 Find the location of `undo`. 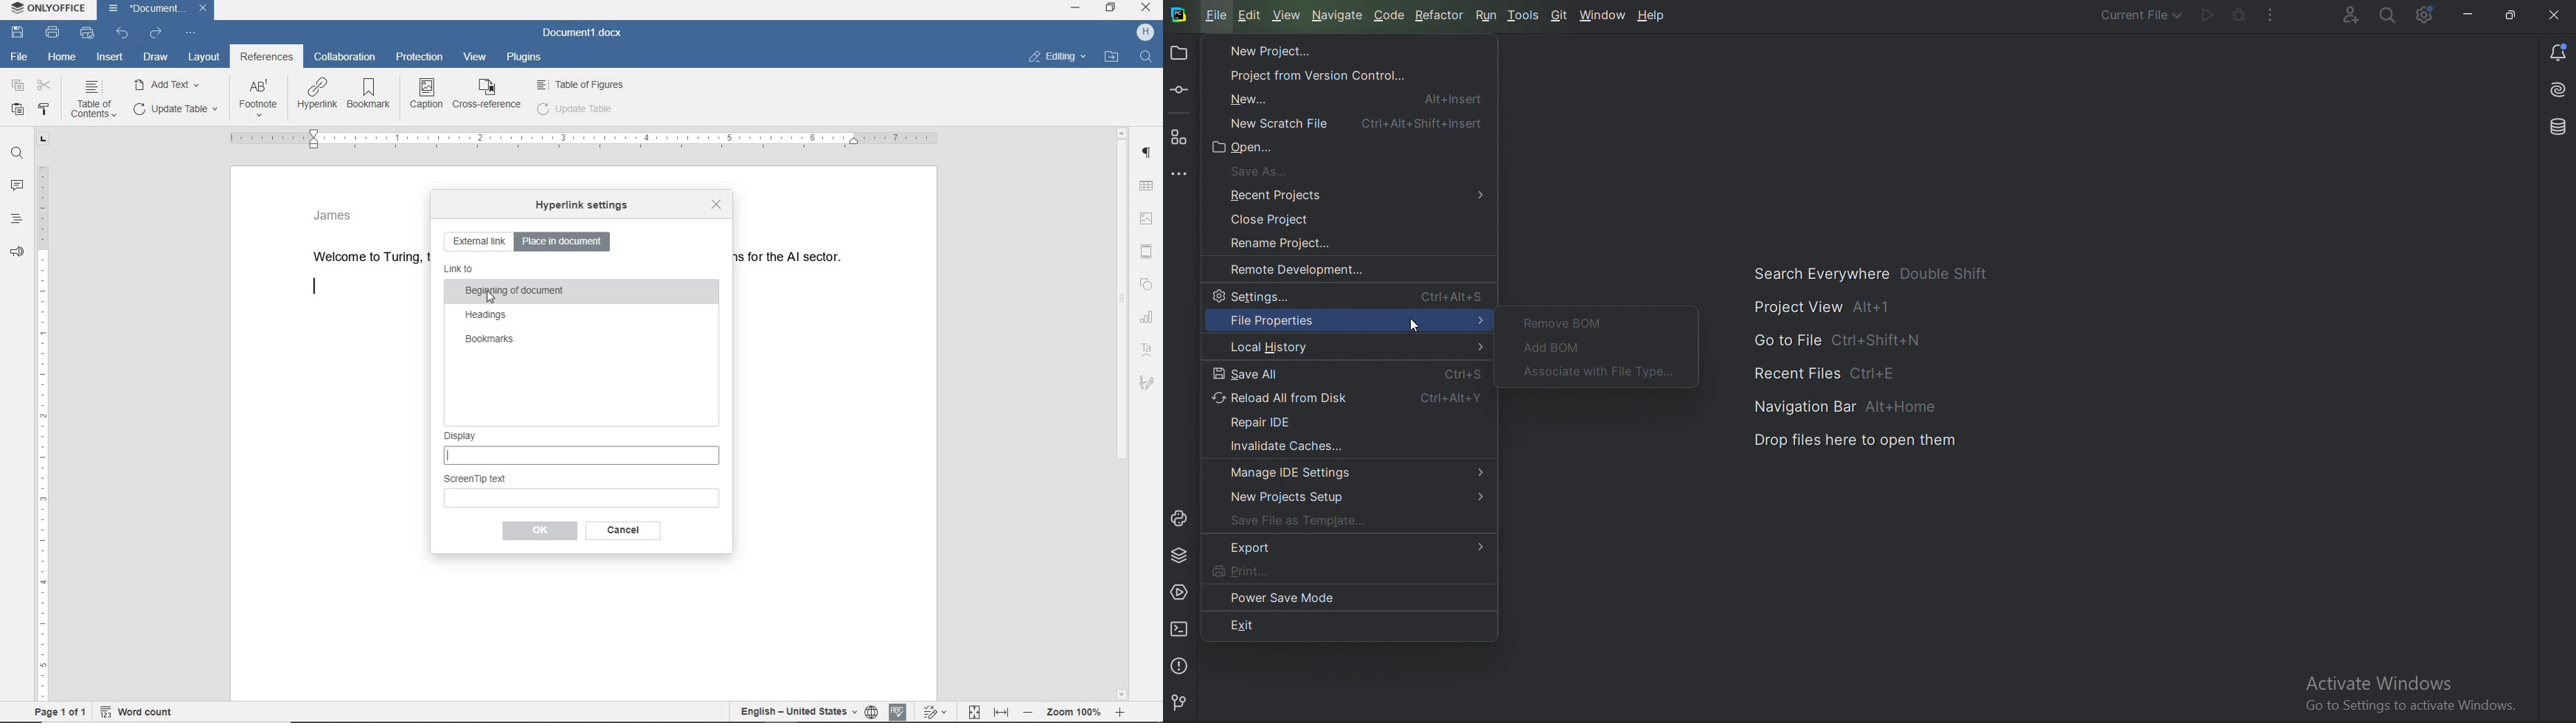

undo is located at coordinates (123, 34).